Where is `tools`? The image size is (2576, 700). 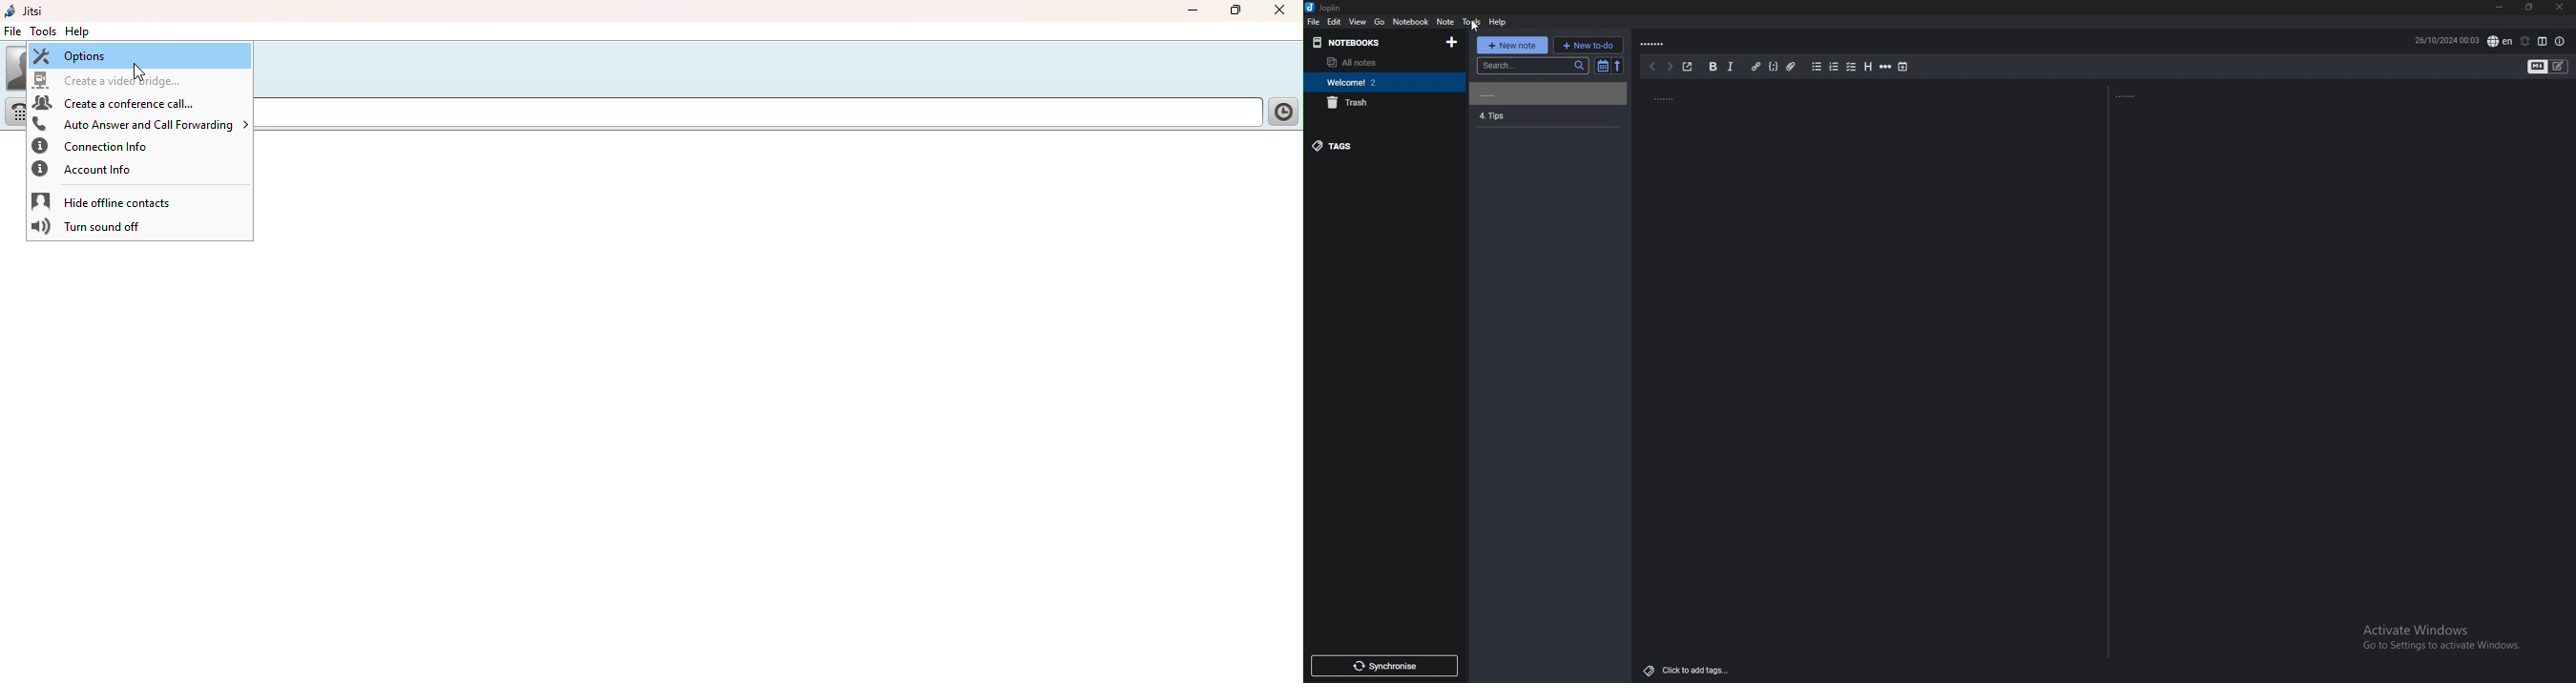
tools is located at coordinates (1472, 22).